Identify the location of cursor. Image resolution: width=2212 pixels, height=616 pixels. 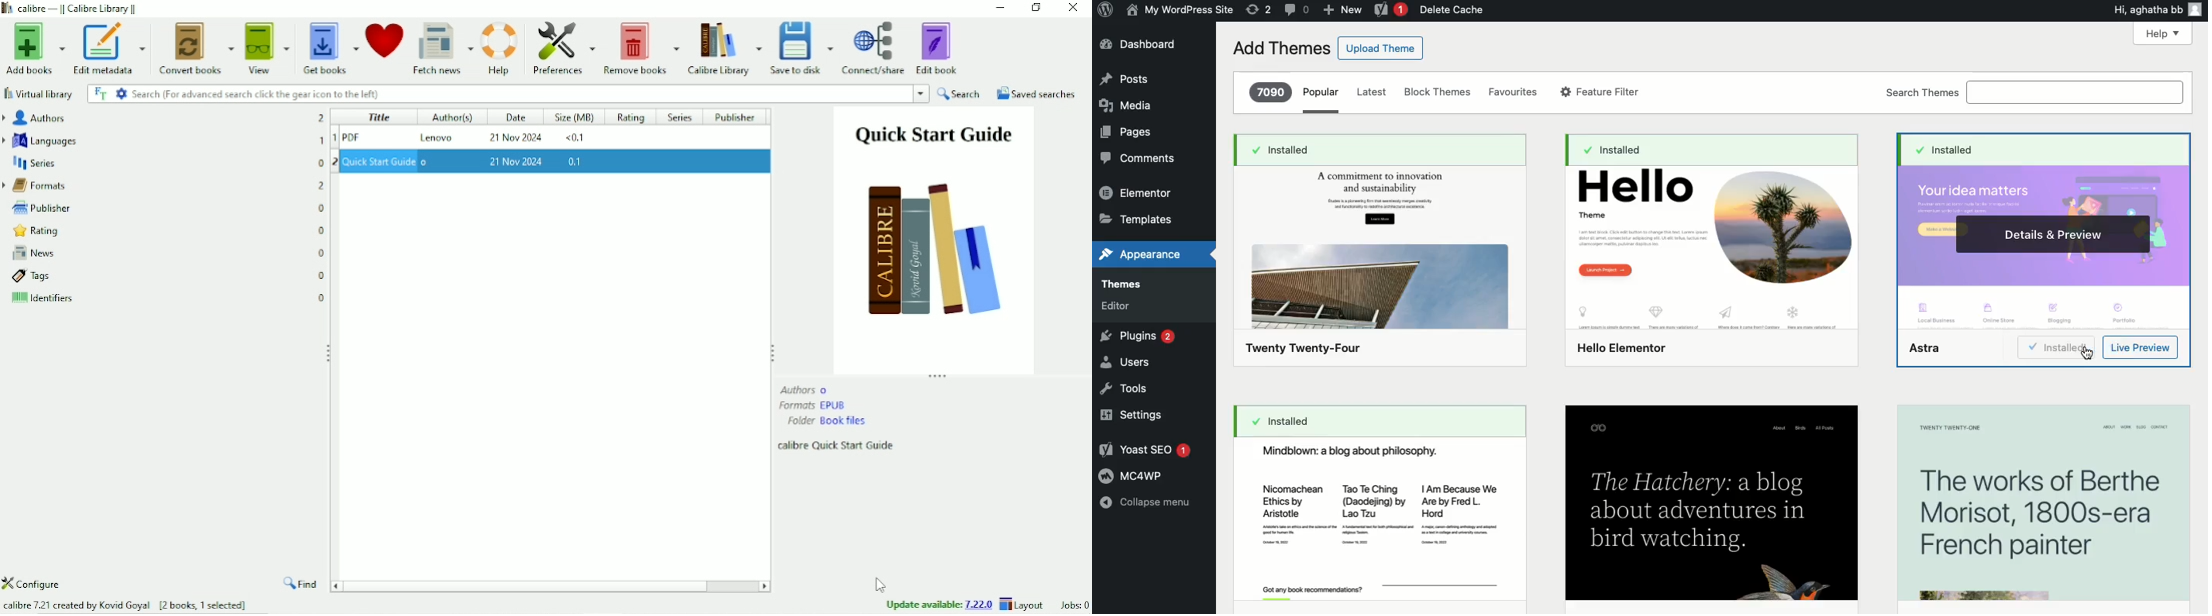
(2088, 352).